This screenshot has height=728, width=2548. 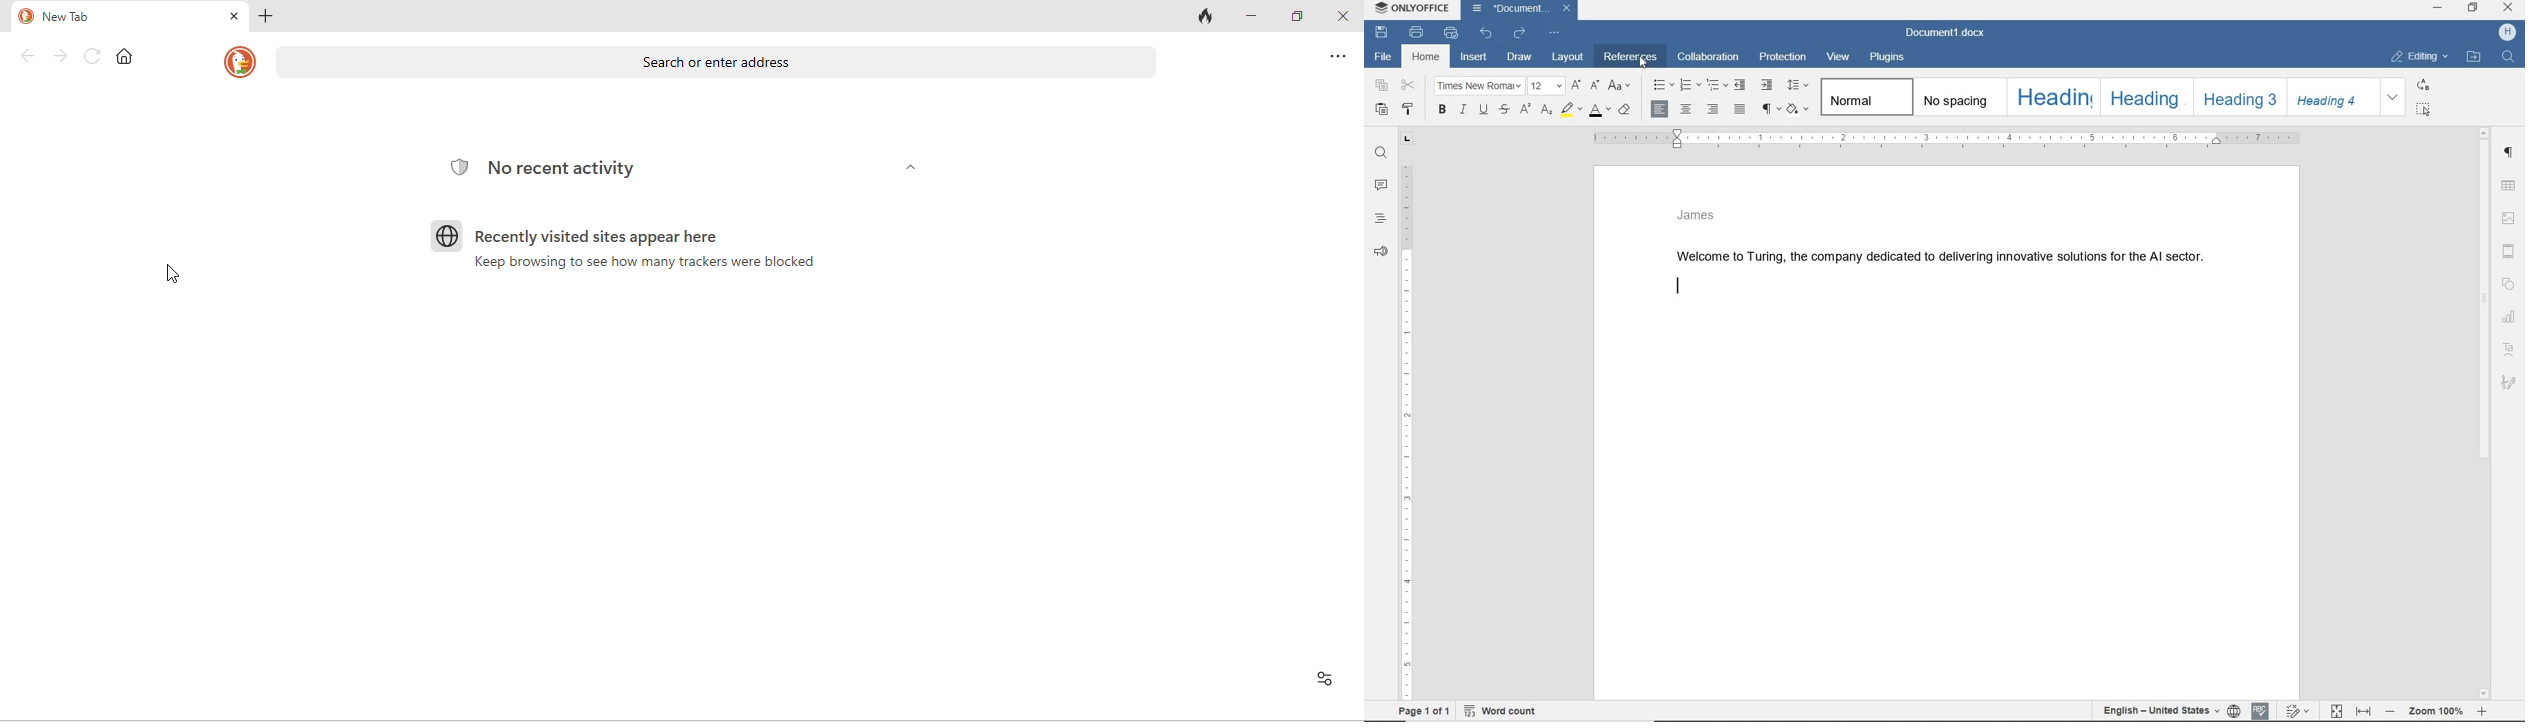 What do you see at coordinates (2423, 110) in the screenshot?
I see `select all` at bounding box center [2423, 110].